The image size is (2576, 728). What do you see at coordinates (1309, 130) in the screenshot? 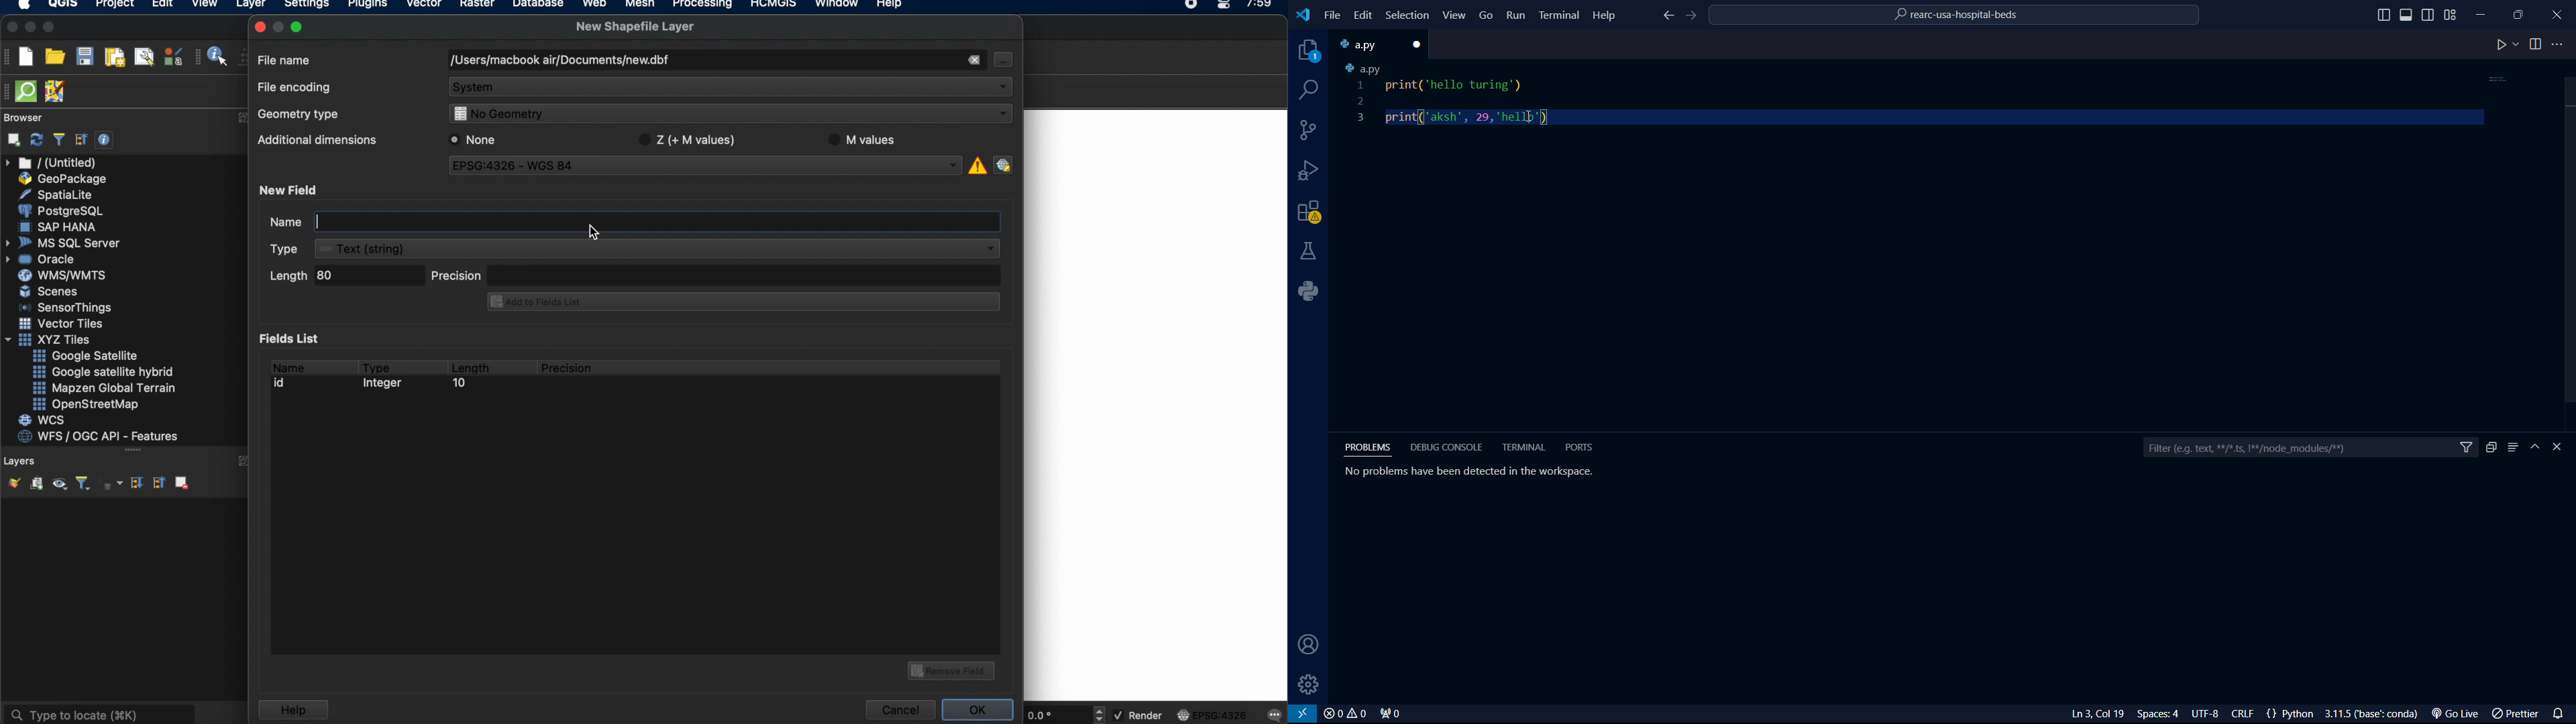
I see `connections` at bounding box center [1309, 130].